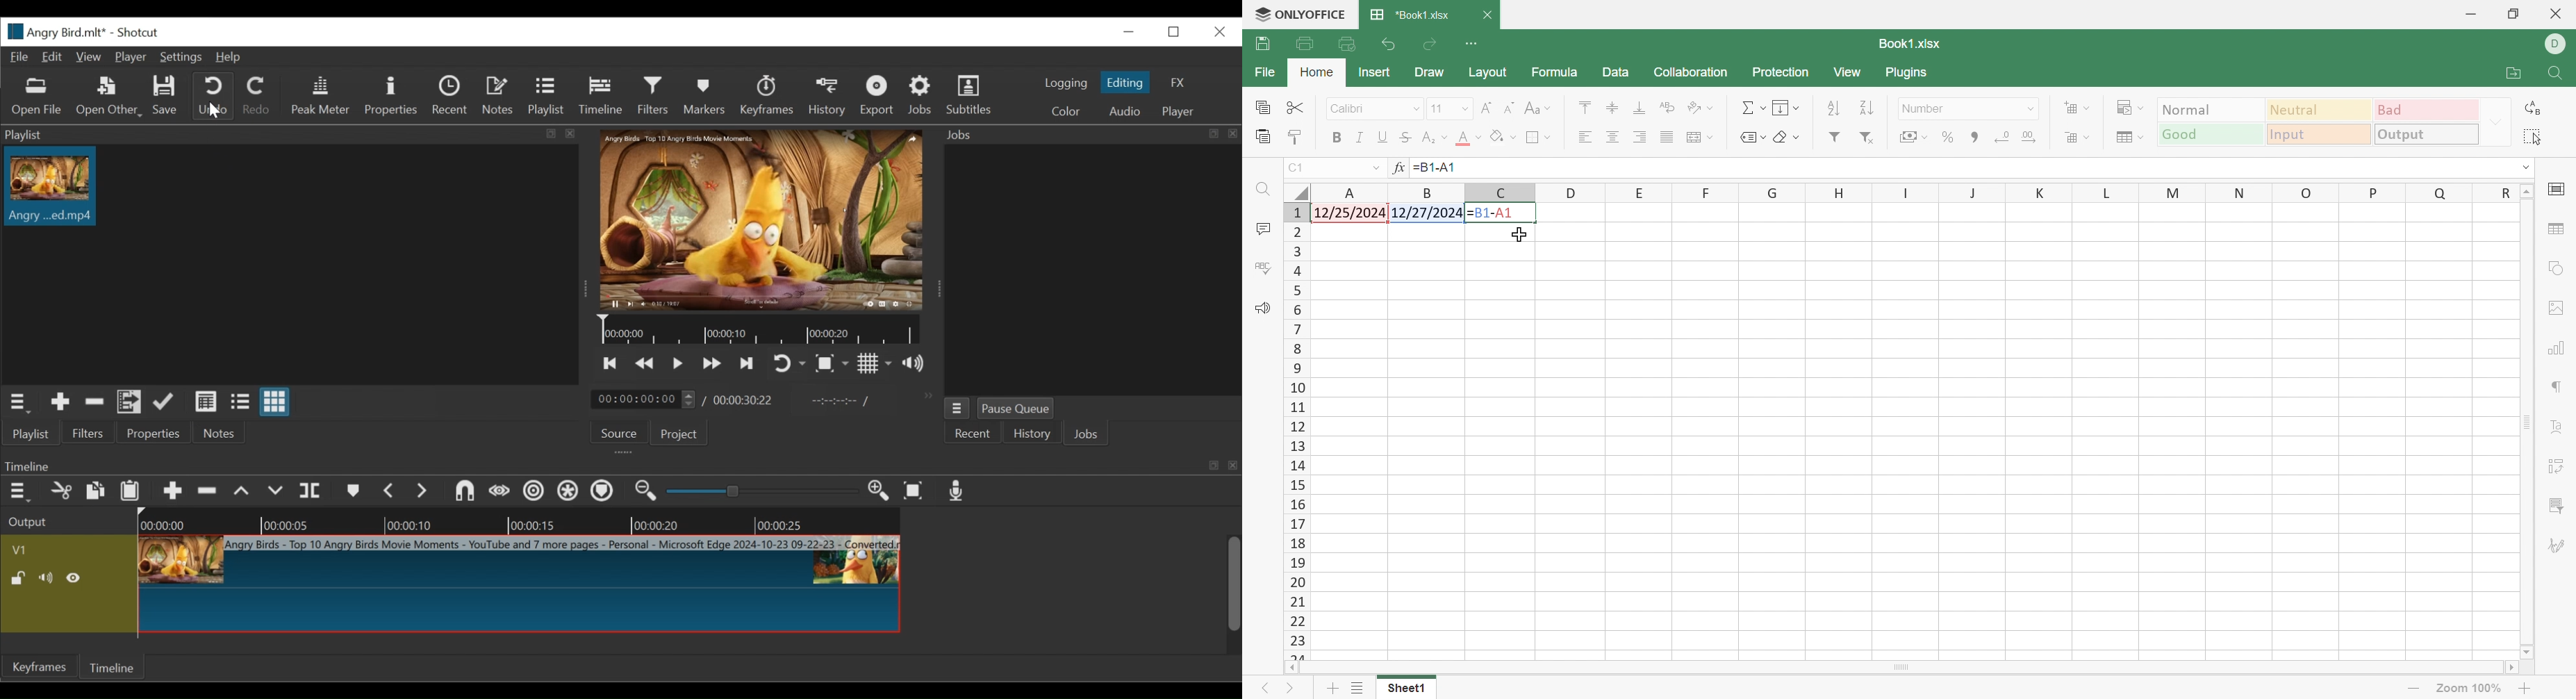  What do you see at coordinates (1466, 109) in the screenshot?
I see `Drop Down` at bounding box center [1466, 109].